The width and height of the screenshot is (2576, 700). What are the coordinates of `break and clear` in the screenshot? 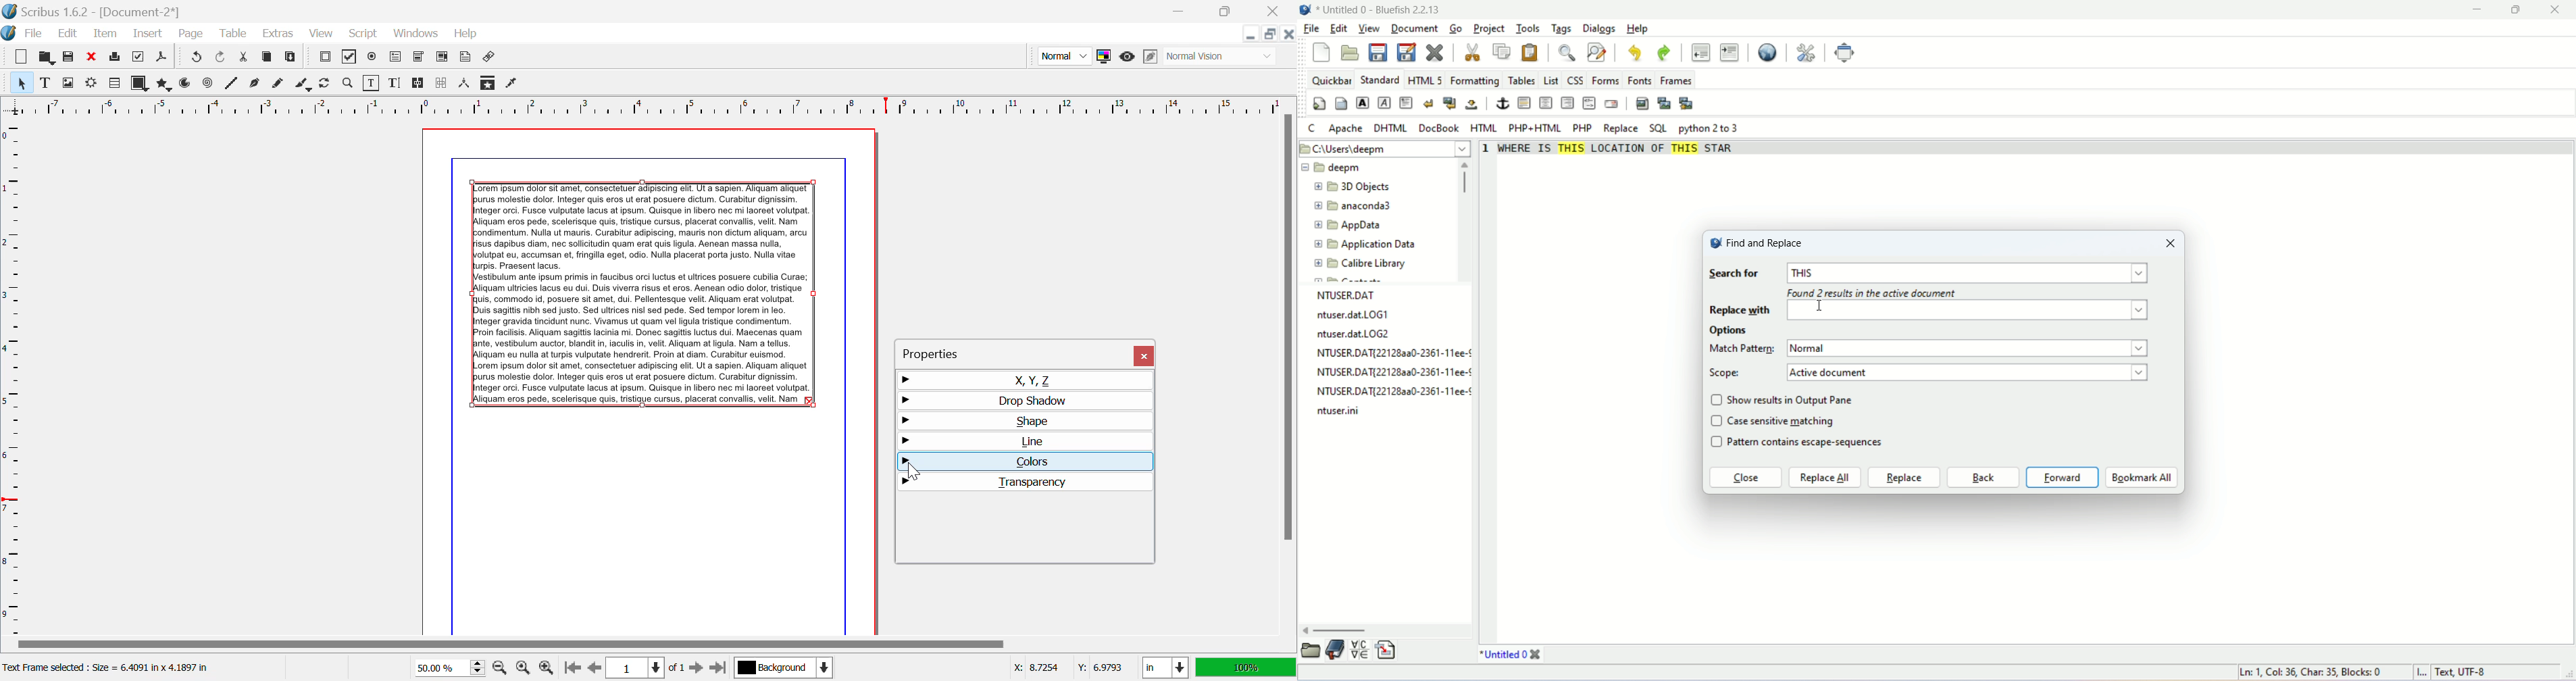 It's located at (1449, 102).